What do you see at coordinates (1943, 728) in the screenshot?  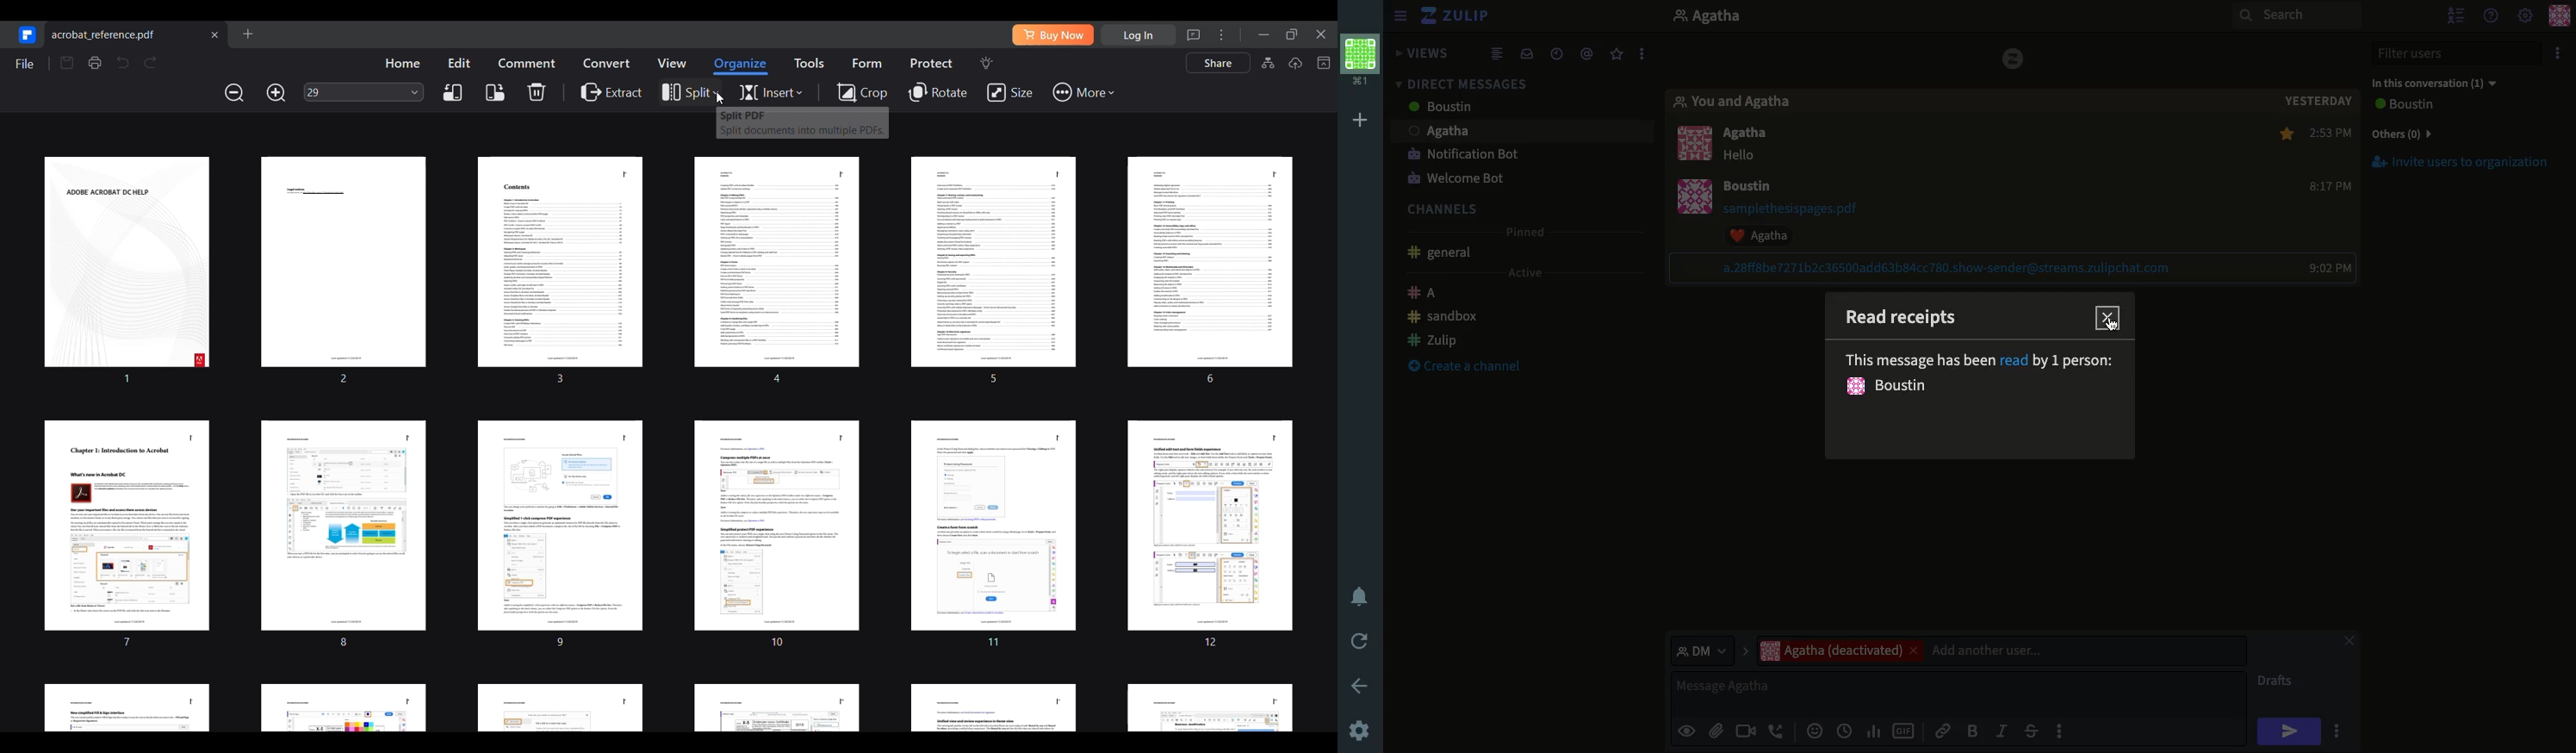 I see `Link` at bounding box center [1943, 728].